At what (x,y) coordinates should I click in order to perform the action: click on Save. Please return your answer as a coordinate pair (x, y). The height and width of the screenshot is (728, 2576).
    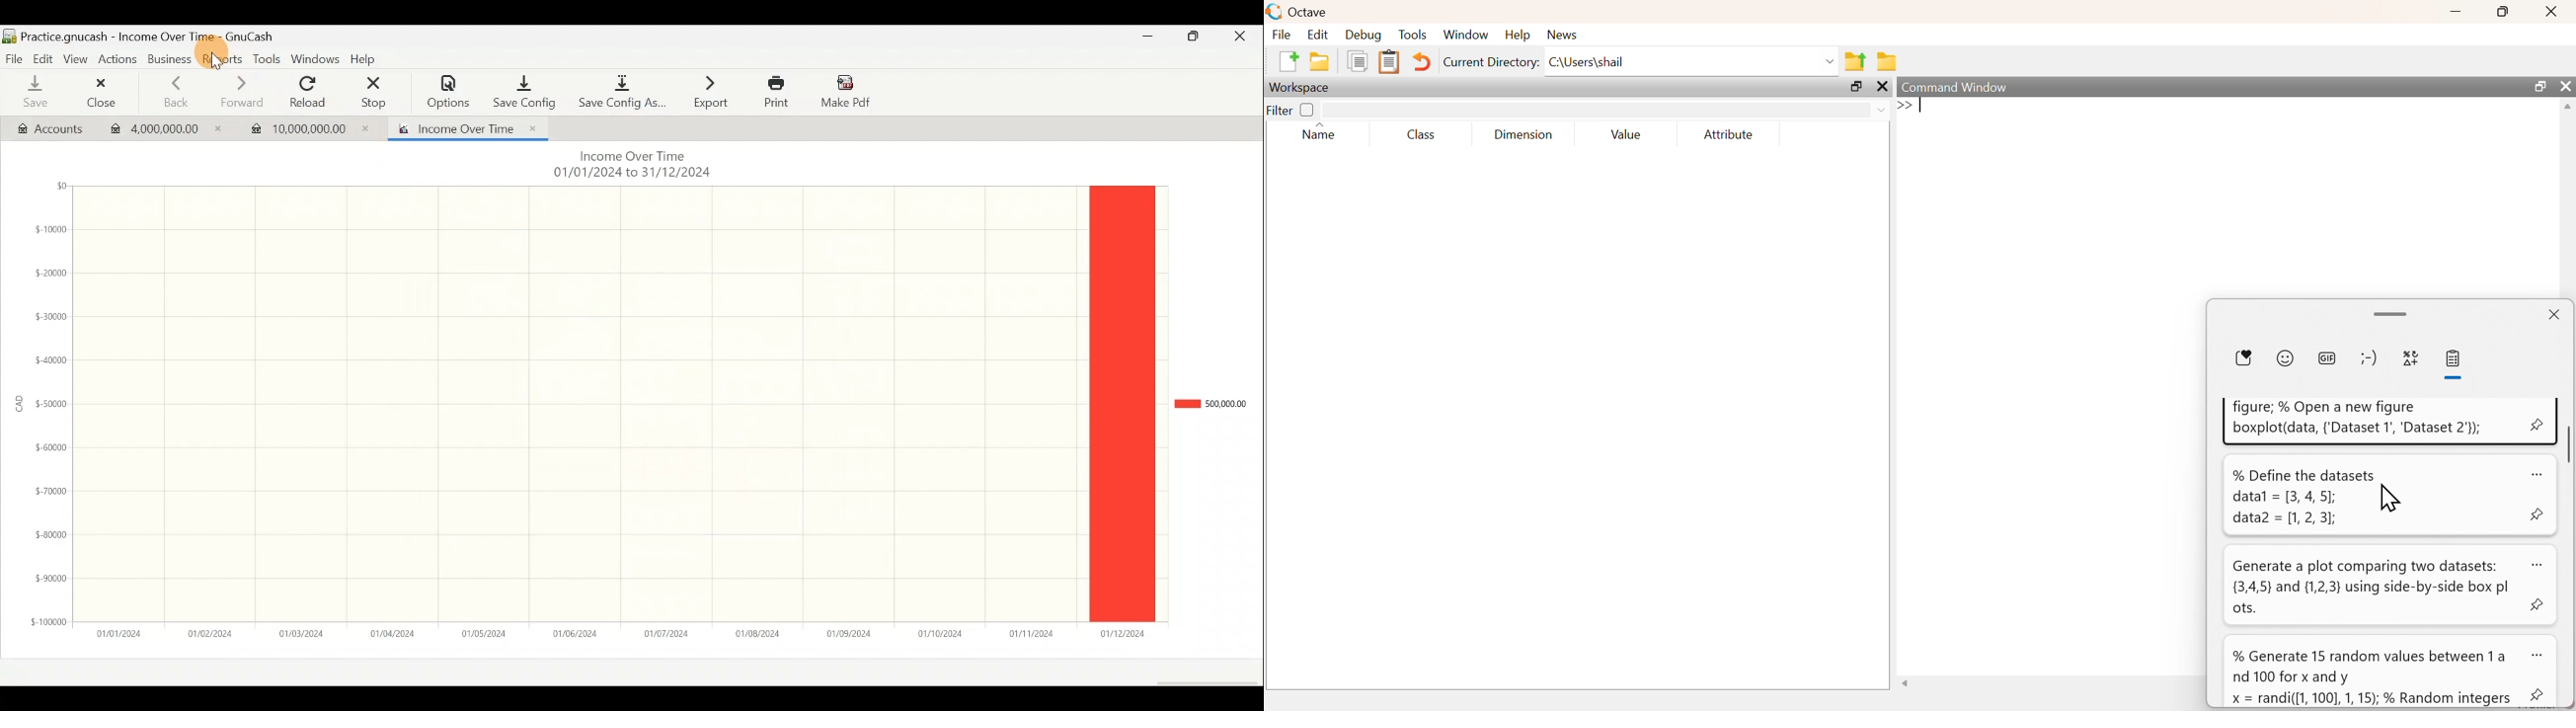
    Looking at the image, I should click on (36, 92).